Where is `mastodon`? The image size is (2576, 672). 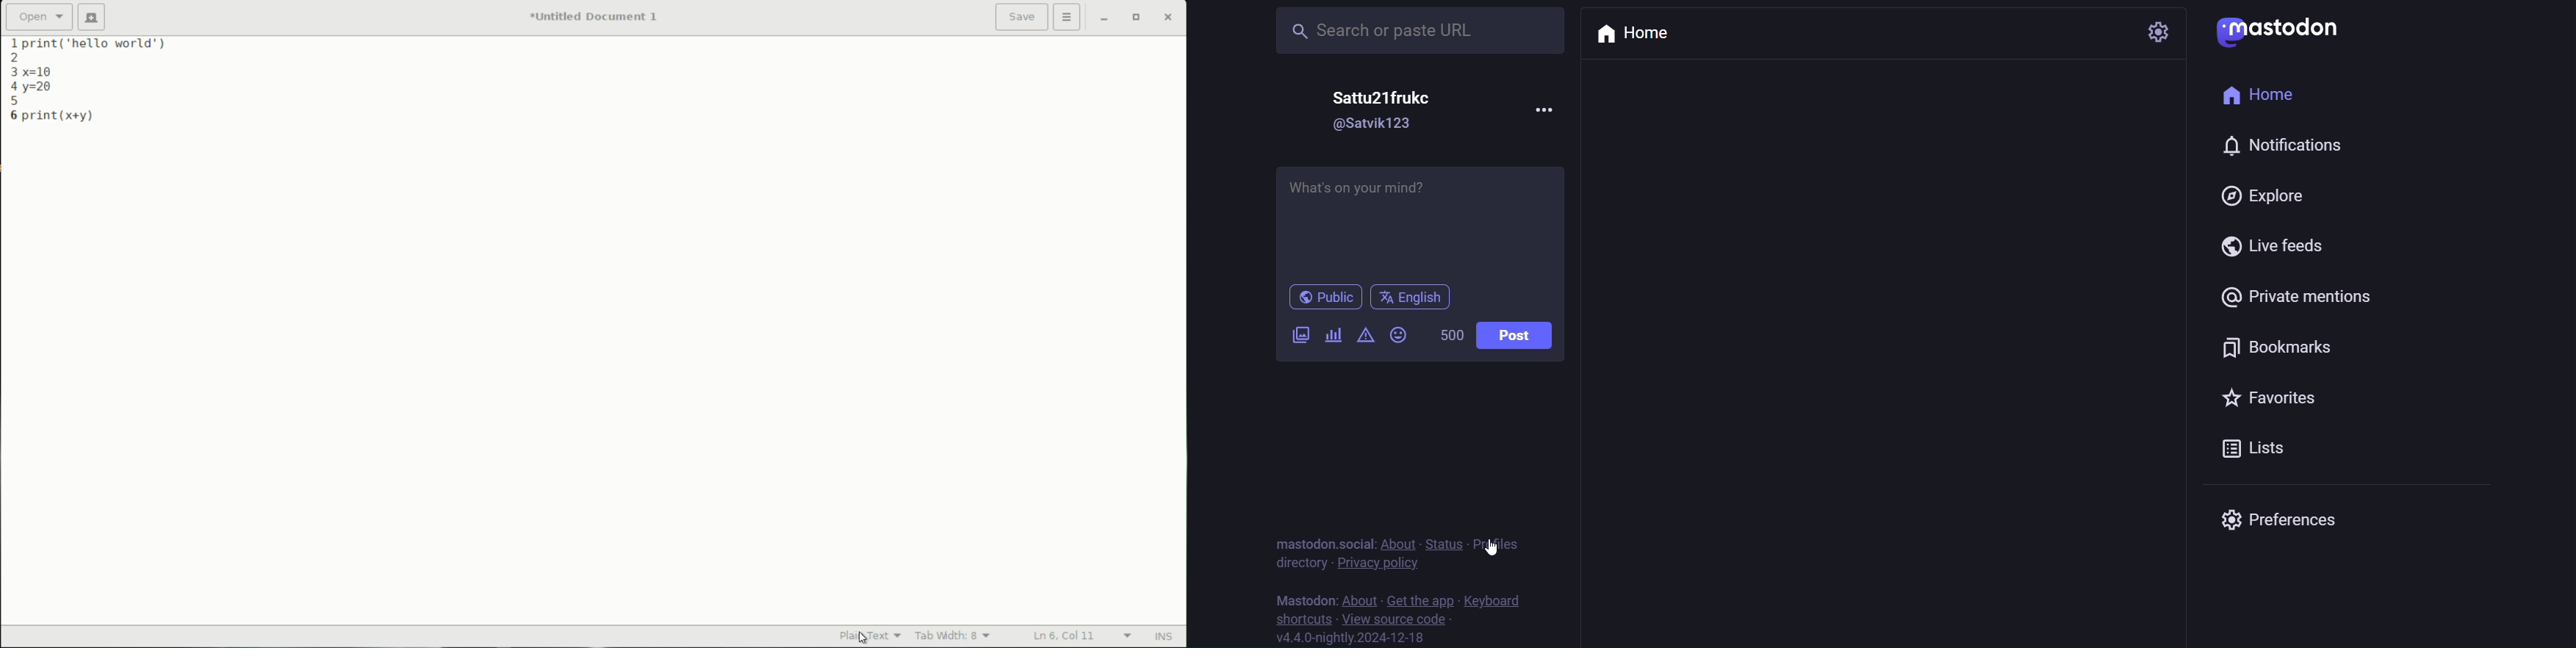 mastodon is located at coordinates (1304, 598).